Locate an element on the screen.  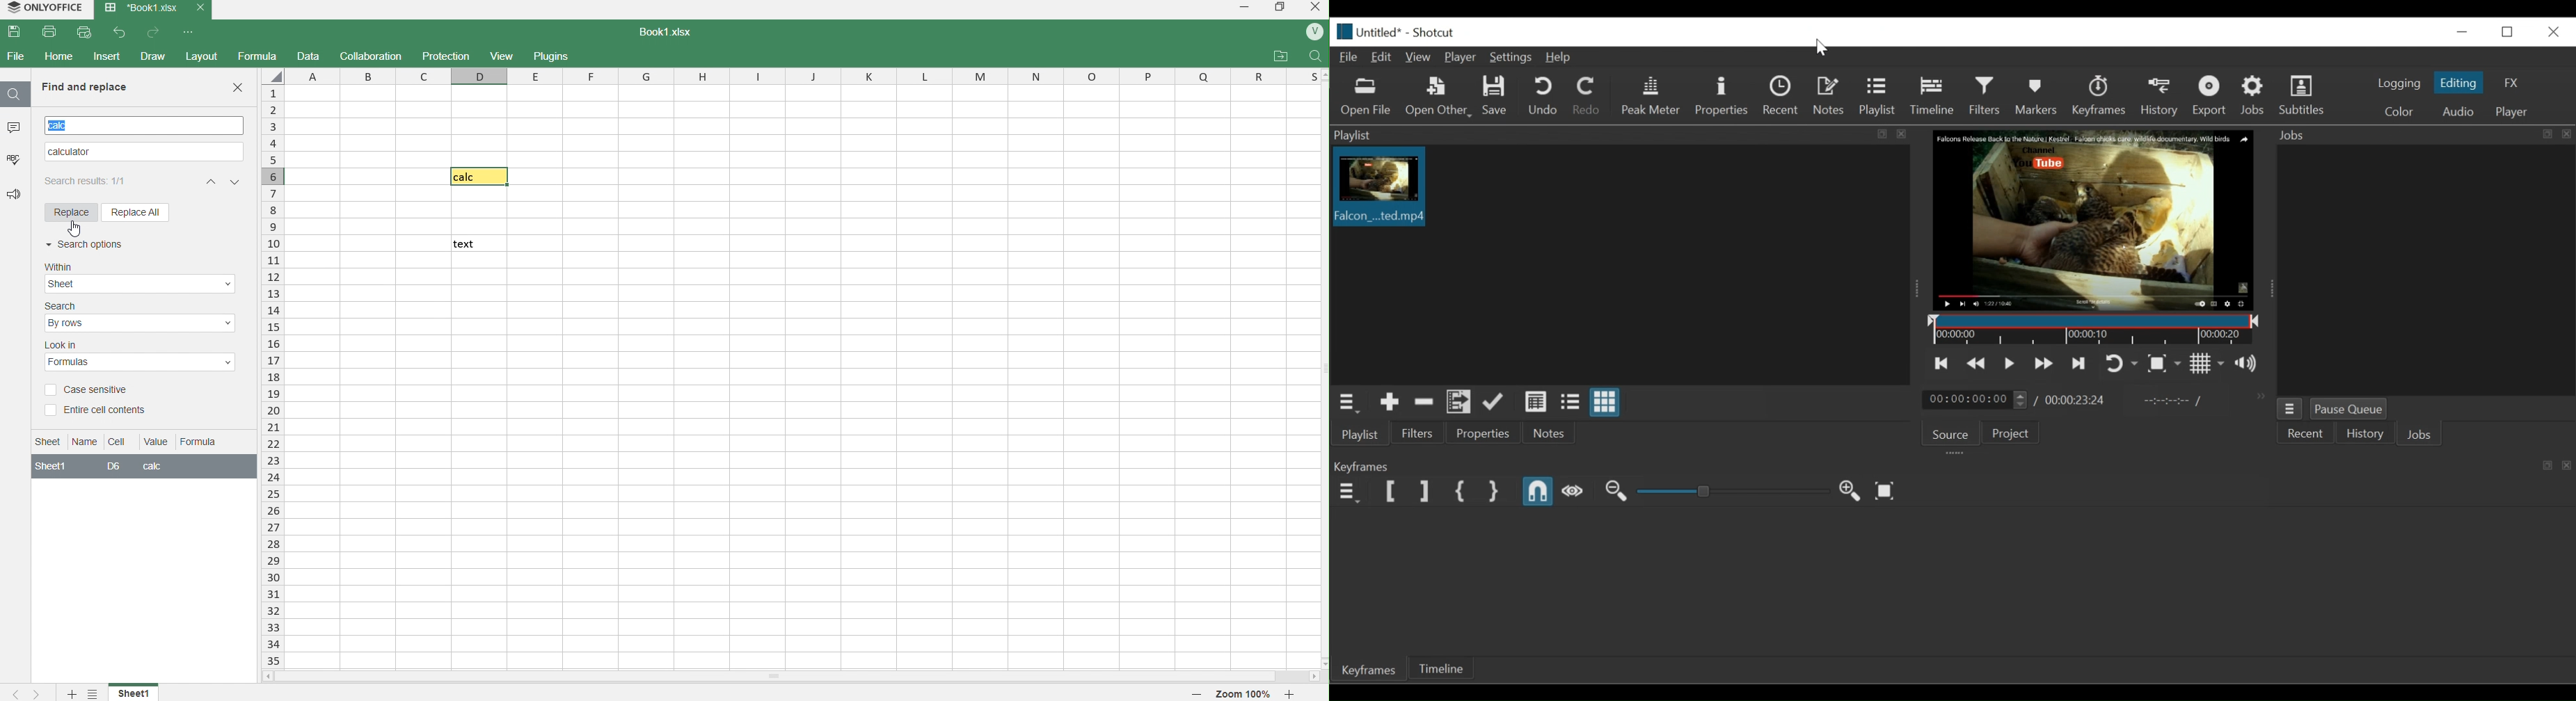
search is located at coordinates (65, 305).